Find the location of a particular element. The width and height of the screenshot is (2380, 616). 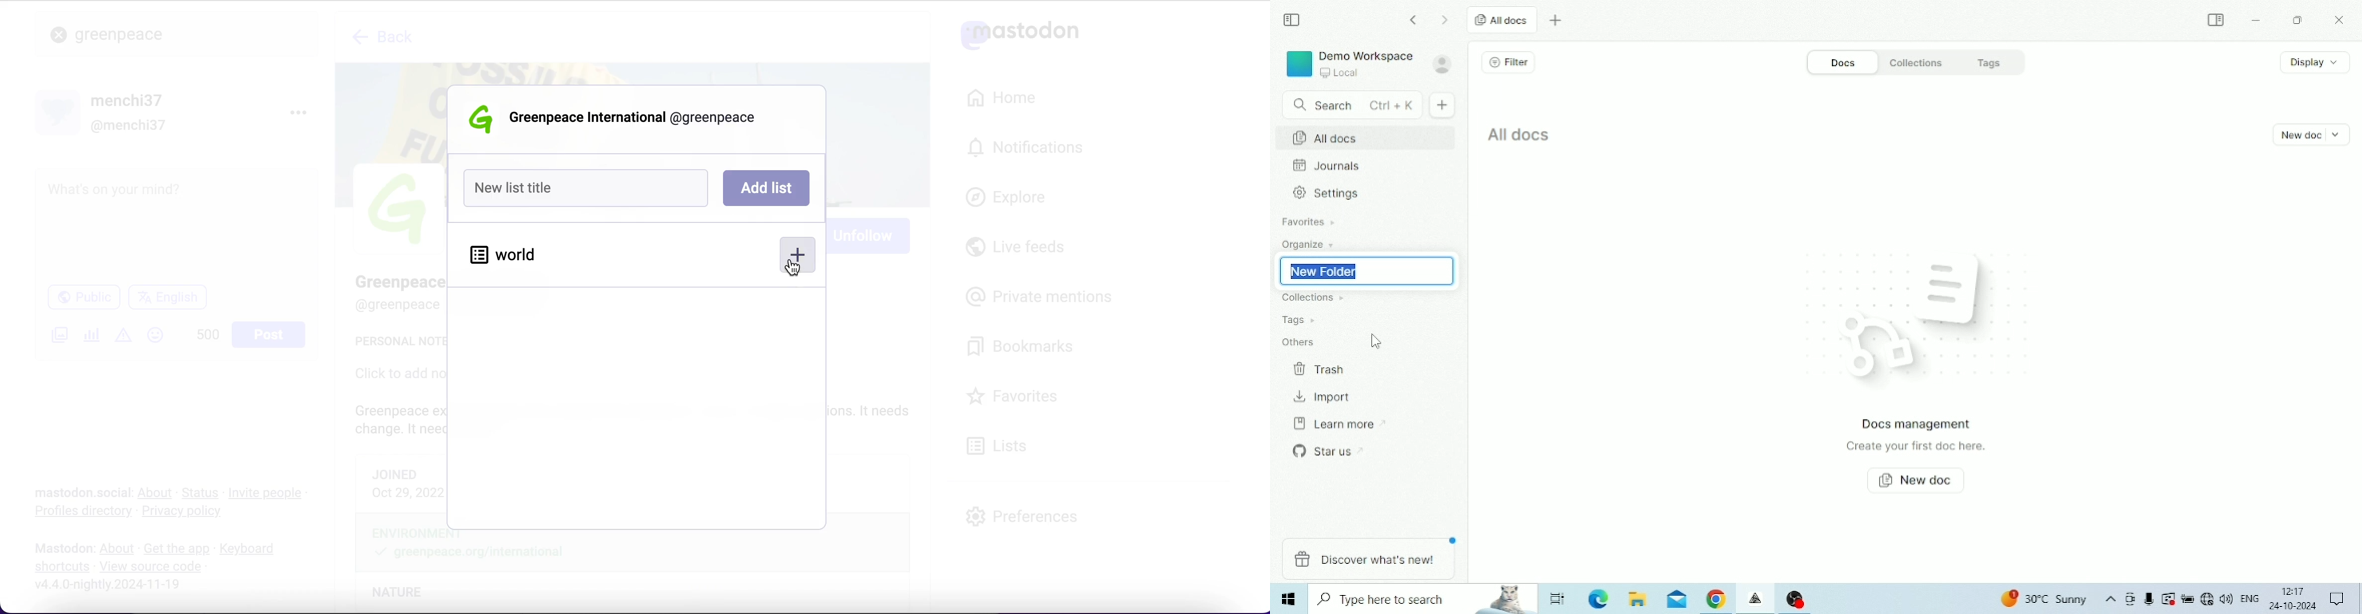

bookmarks is located at coordinates (1024, 347).